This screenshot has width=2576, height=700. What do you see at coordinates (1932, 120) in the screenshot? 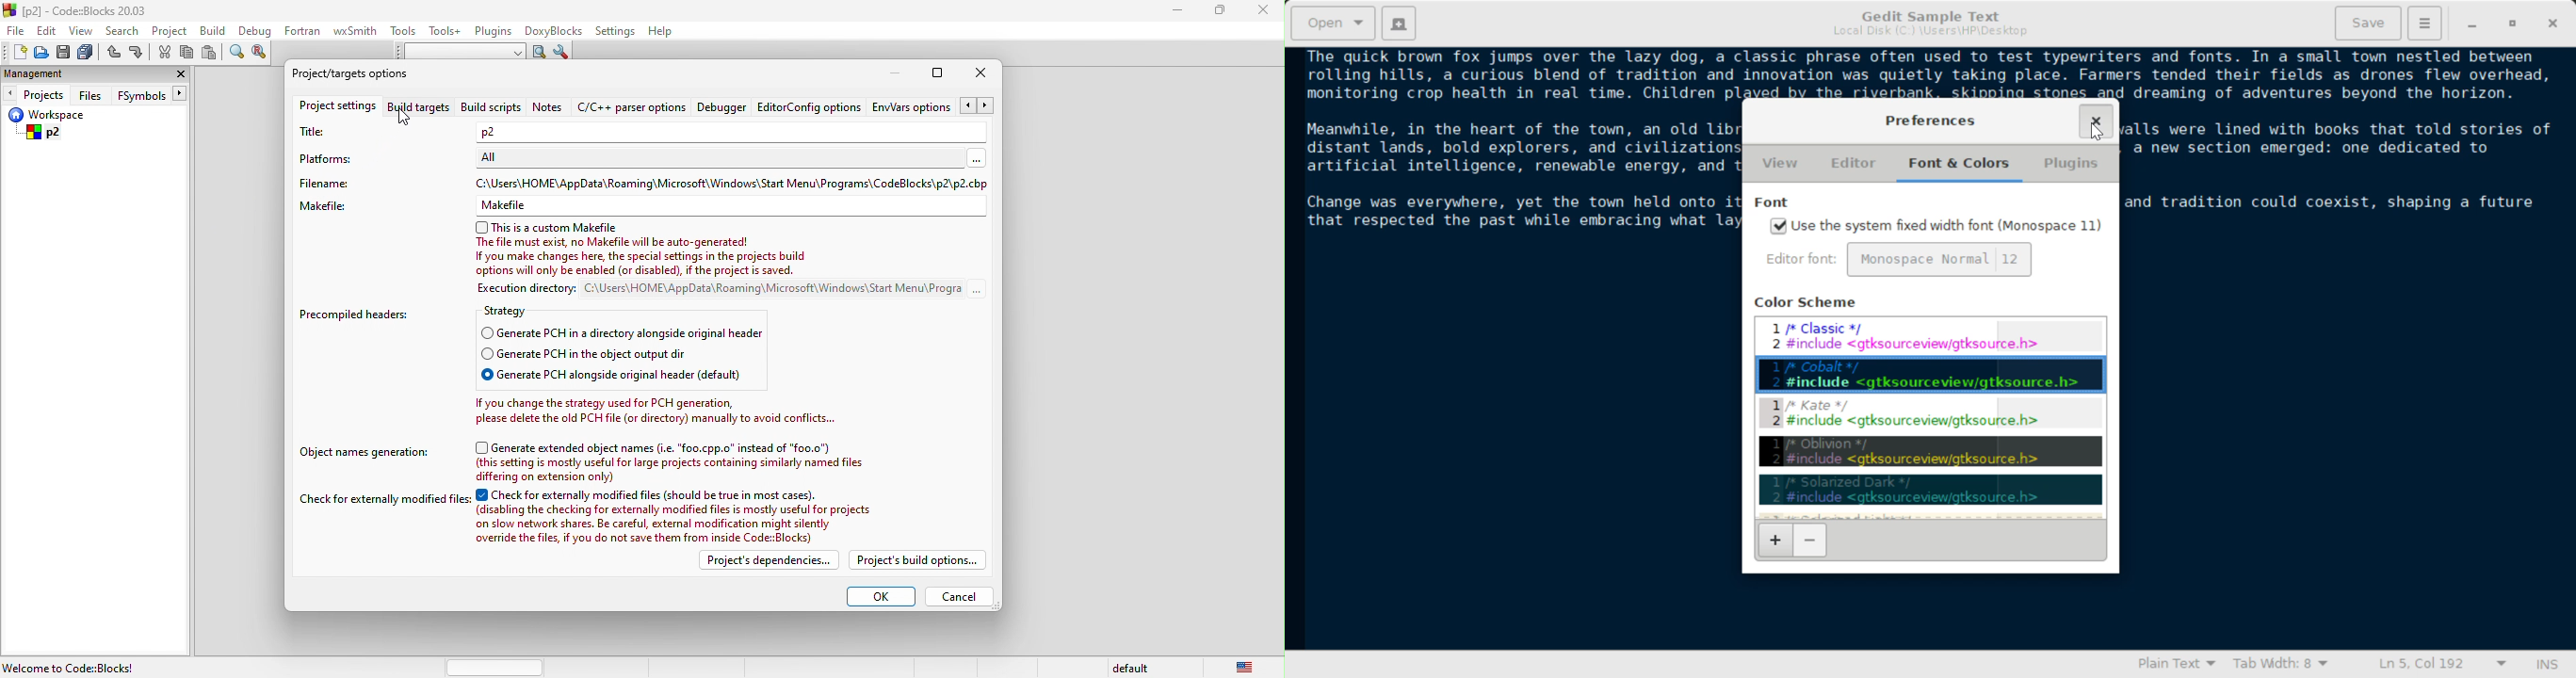
I see `Preferences Setting Window` at bounding box center [1932, 120].